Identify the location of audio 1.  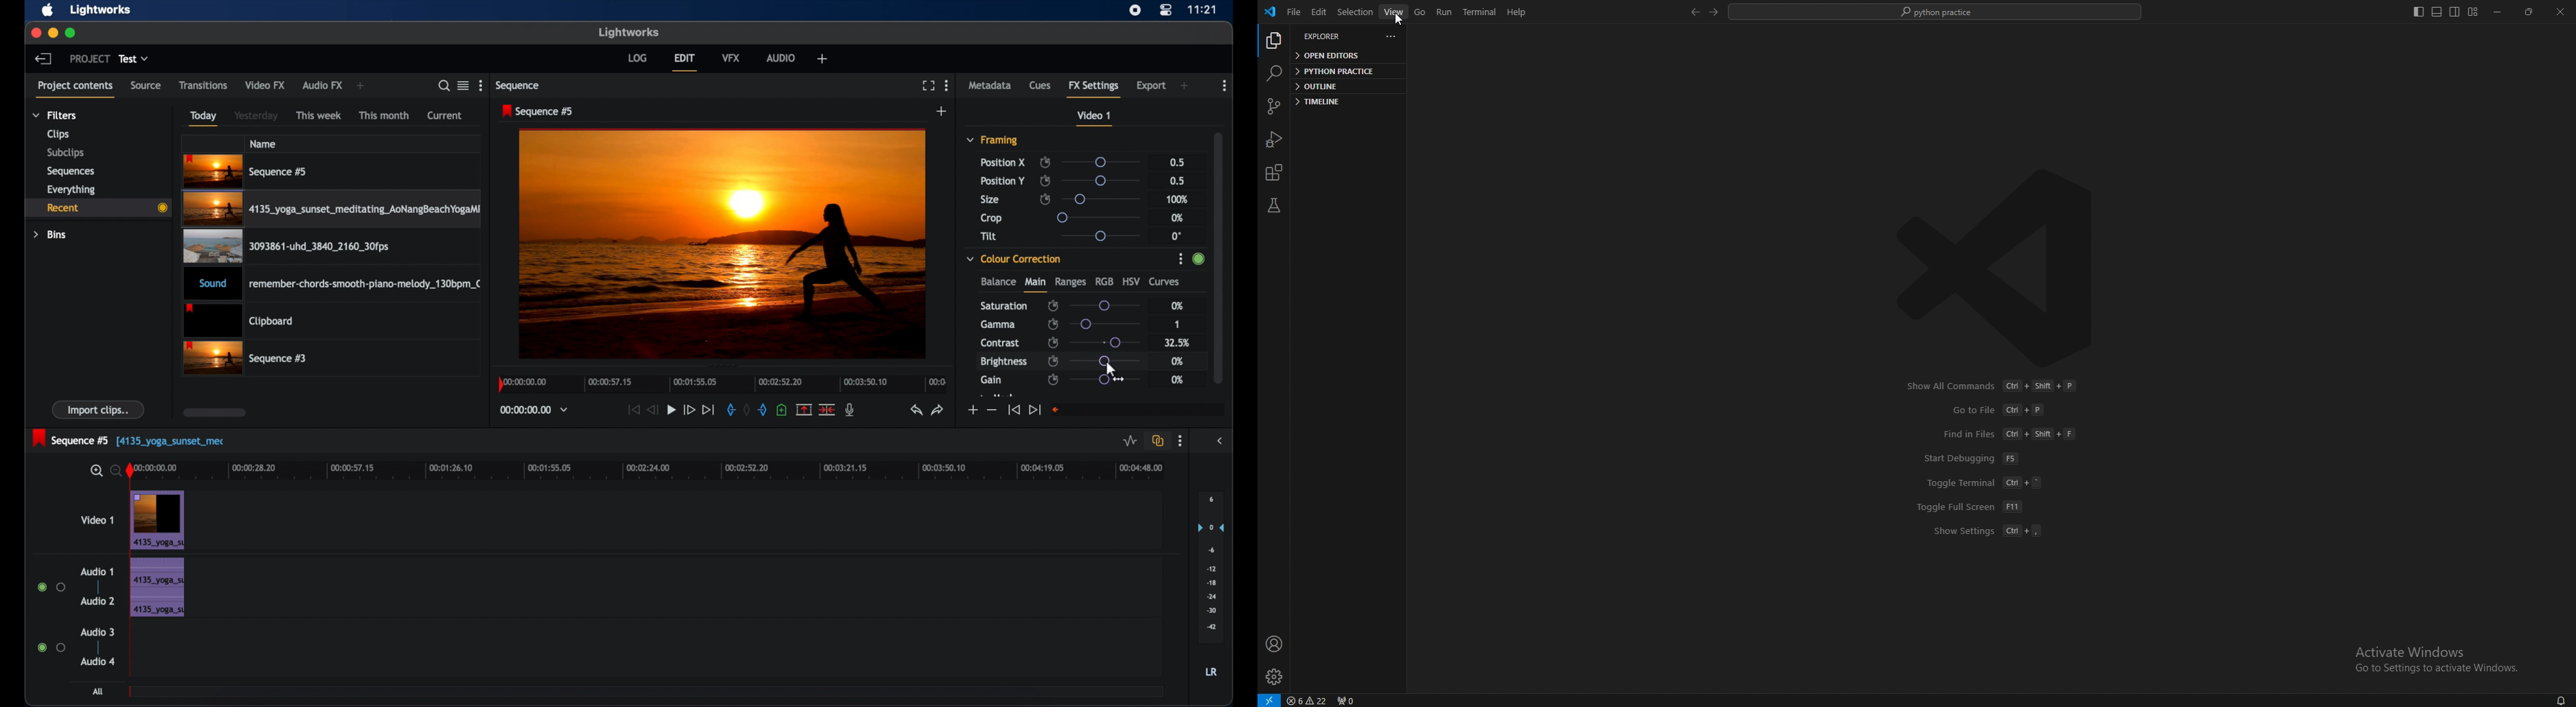
(96, 571).